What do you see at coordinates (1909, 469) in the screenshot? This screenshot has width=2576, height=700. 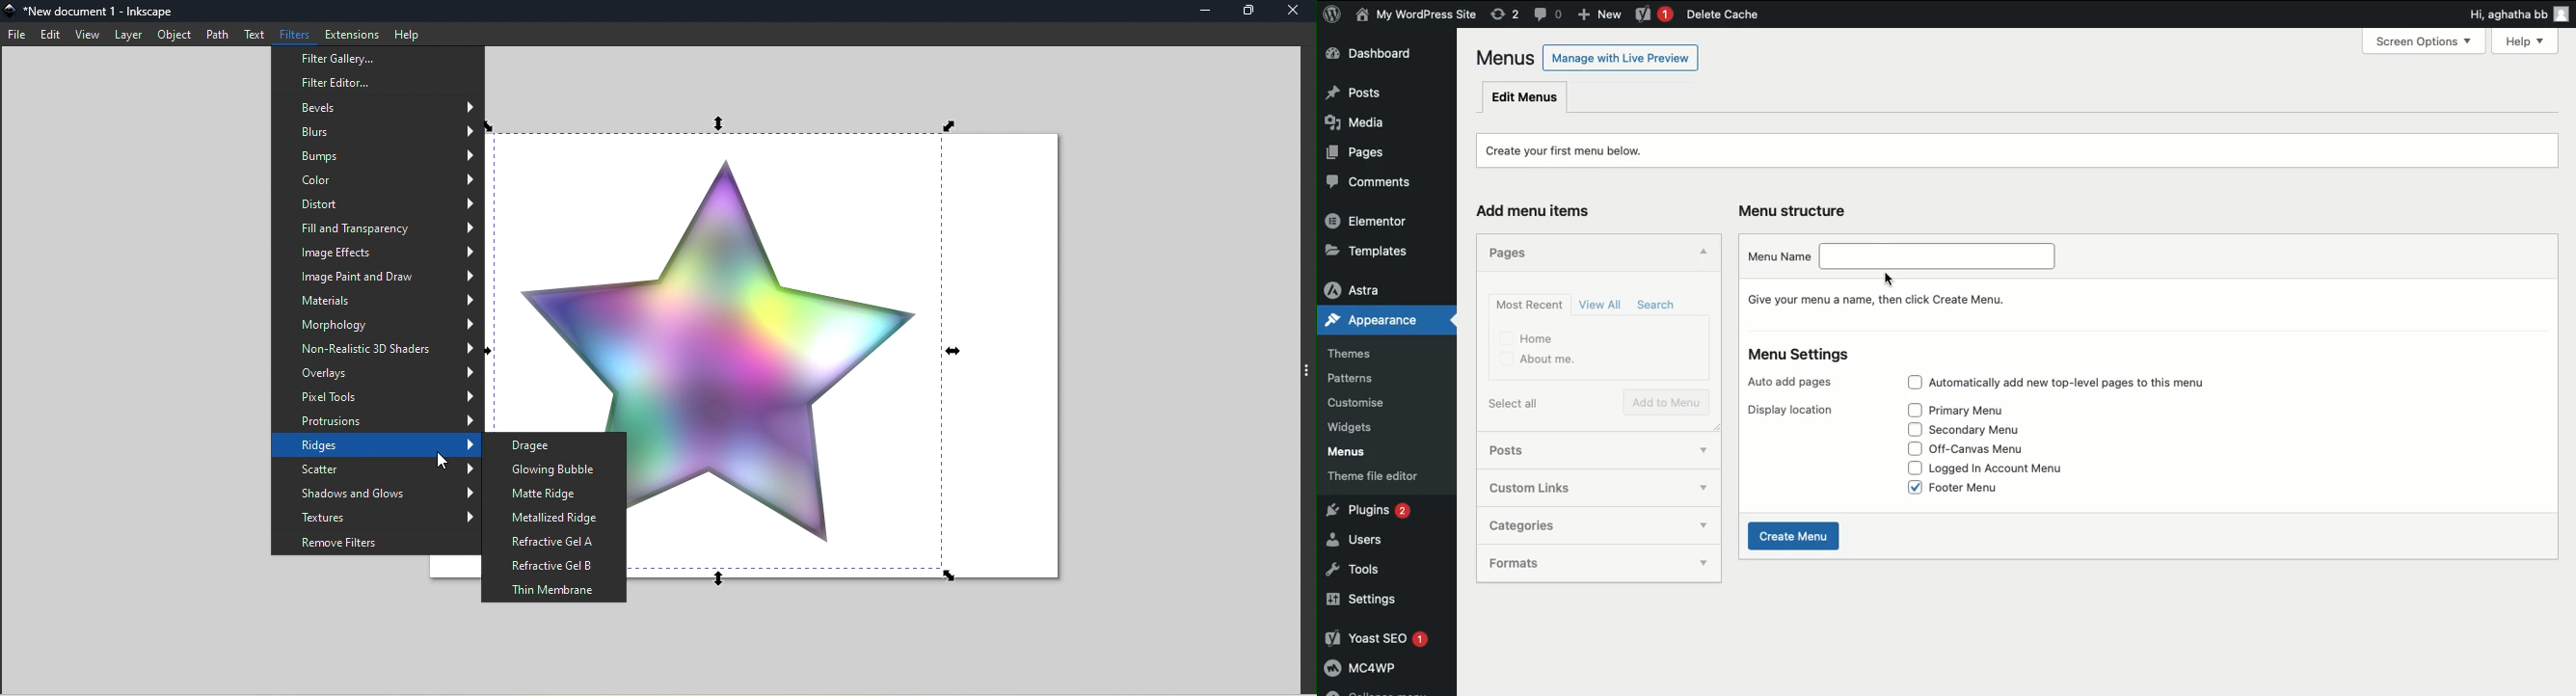 I see `Check box` at bounding box center [1909, 469].